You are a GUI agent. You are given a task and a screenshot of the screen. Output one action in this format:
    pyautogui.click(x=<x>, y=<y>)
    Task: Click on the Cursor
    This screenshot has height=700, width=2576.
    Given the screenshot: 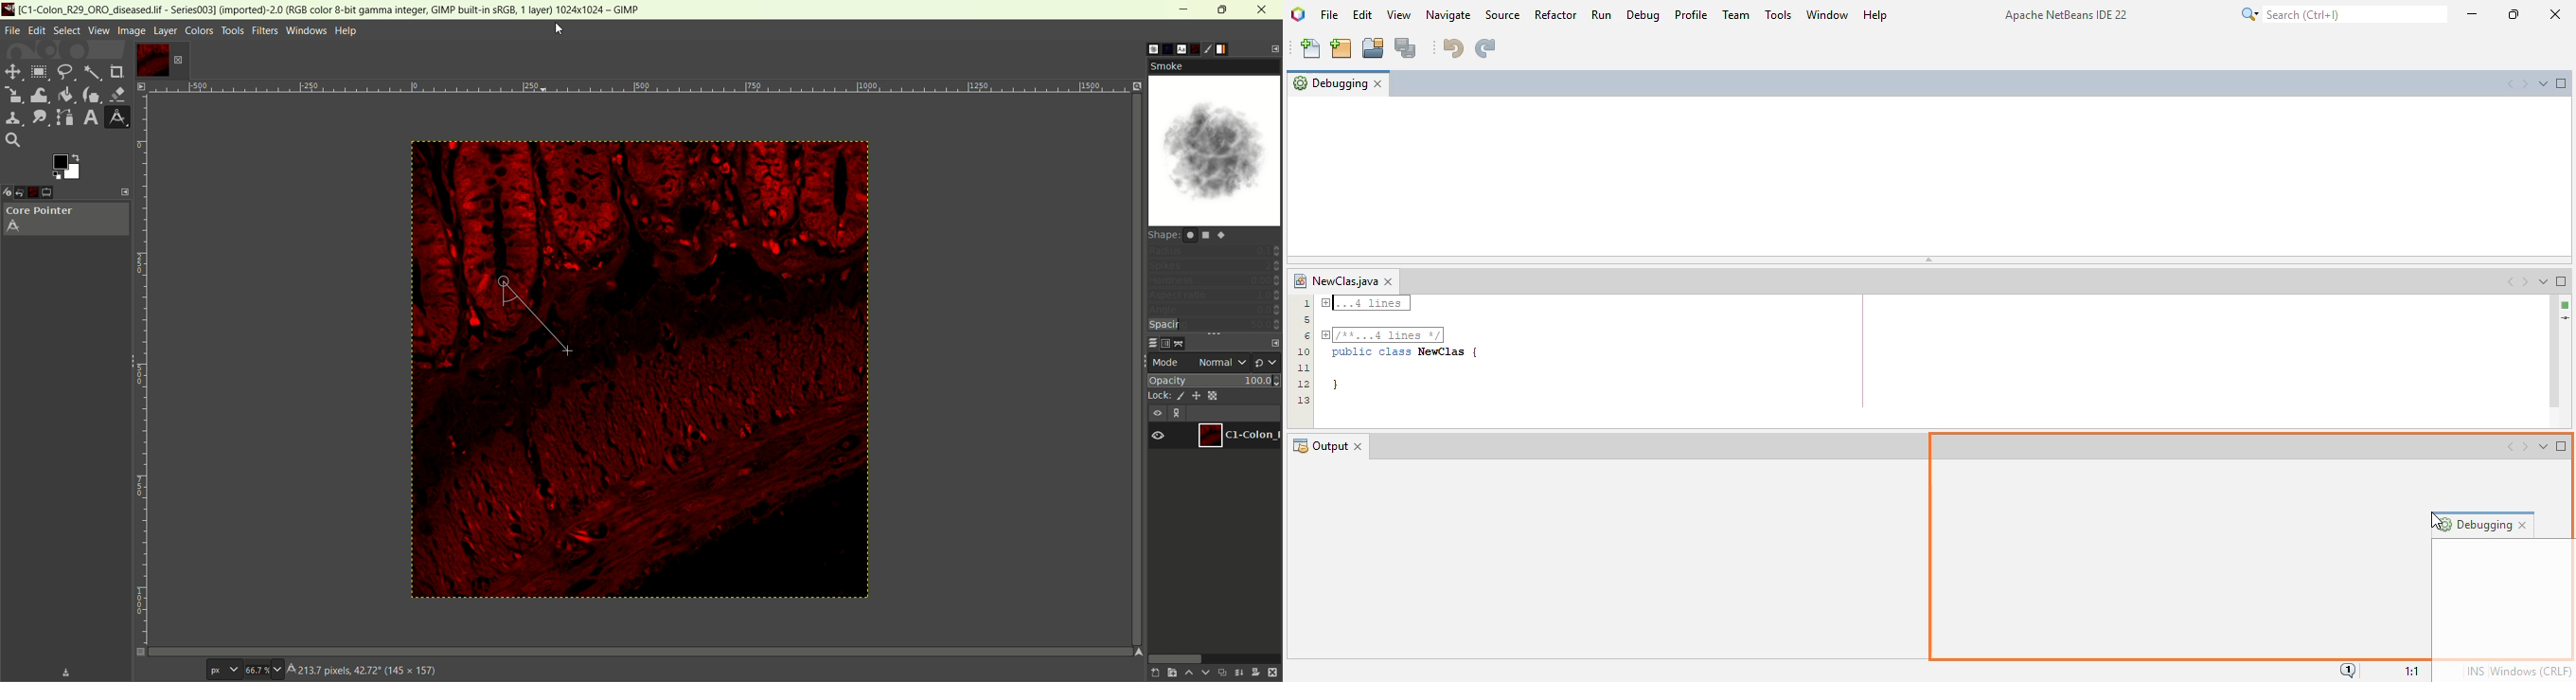 What is the action you would take?
    pyautogui.click(x=2426, y=520)
    